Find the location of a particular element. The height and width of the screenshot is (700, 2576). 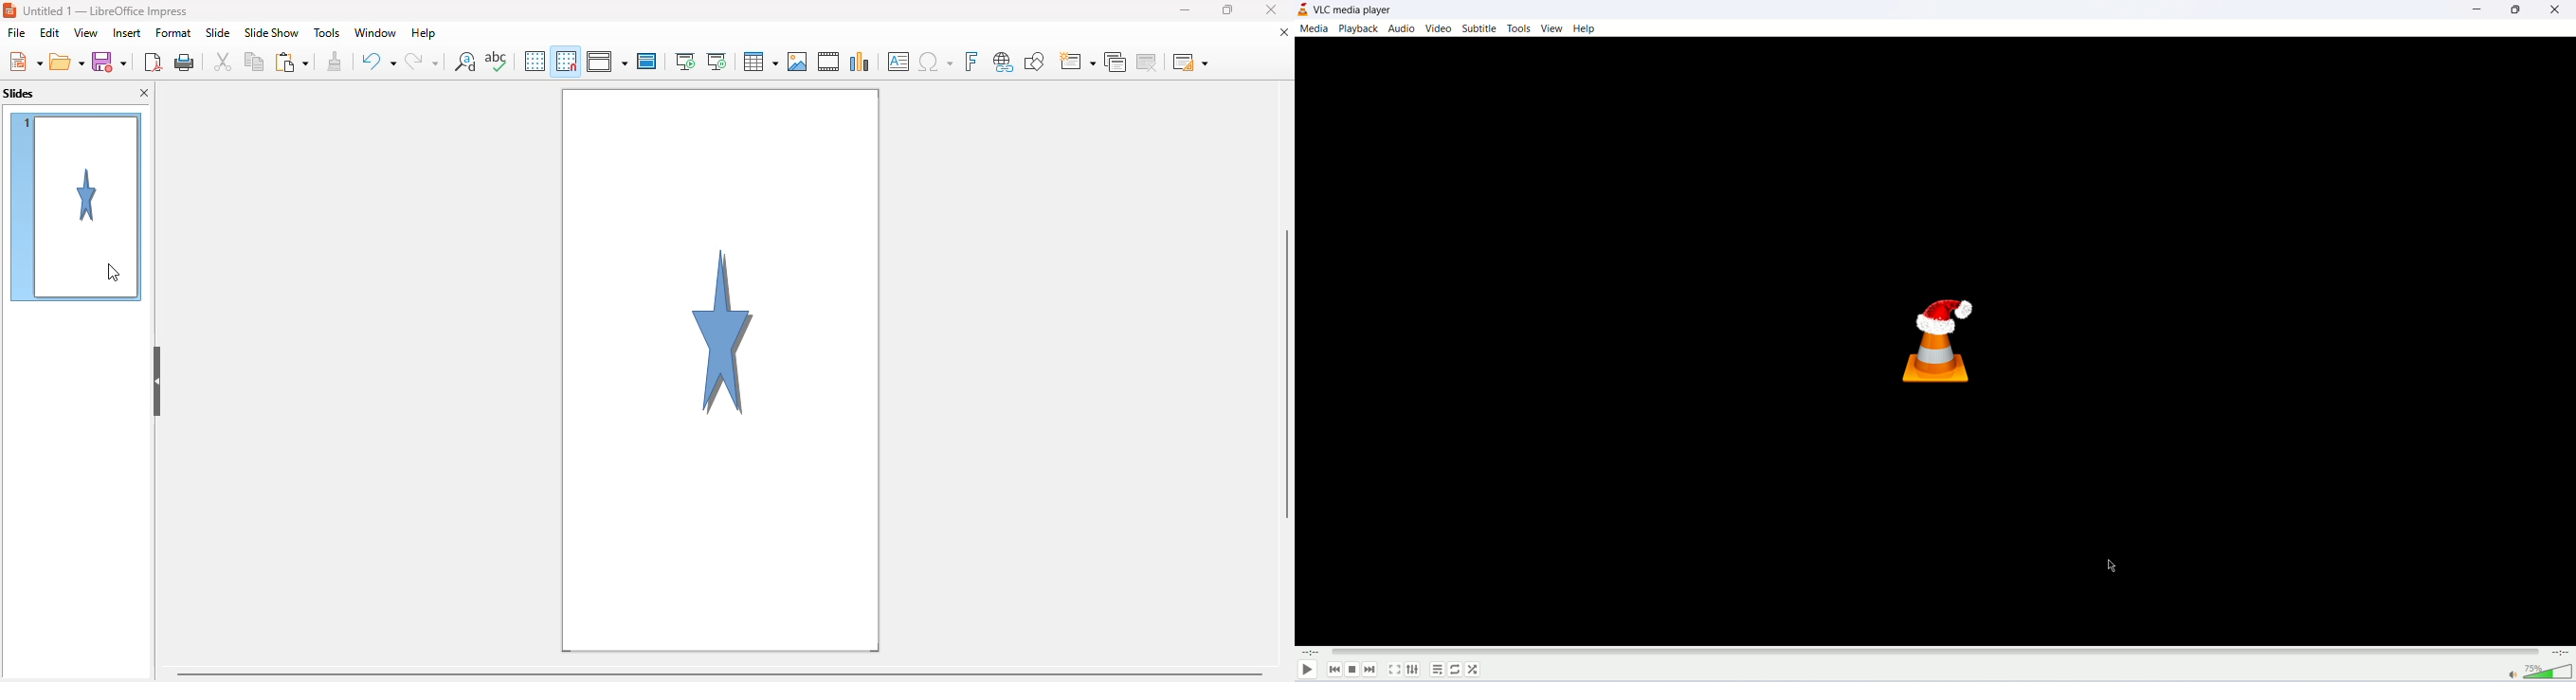

playlist is located at coordinates (1436, 672).